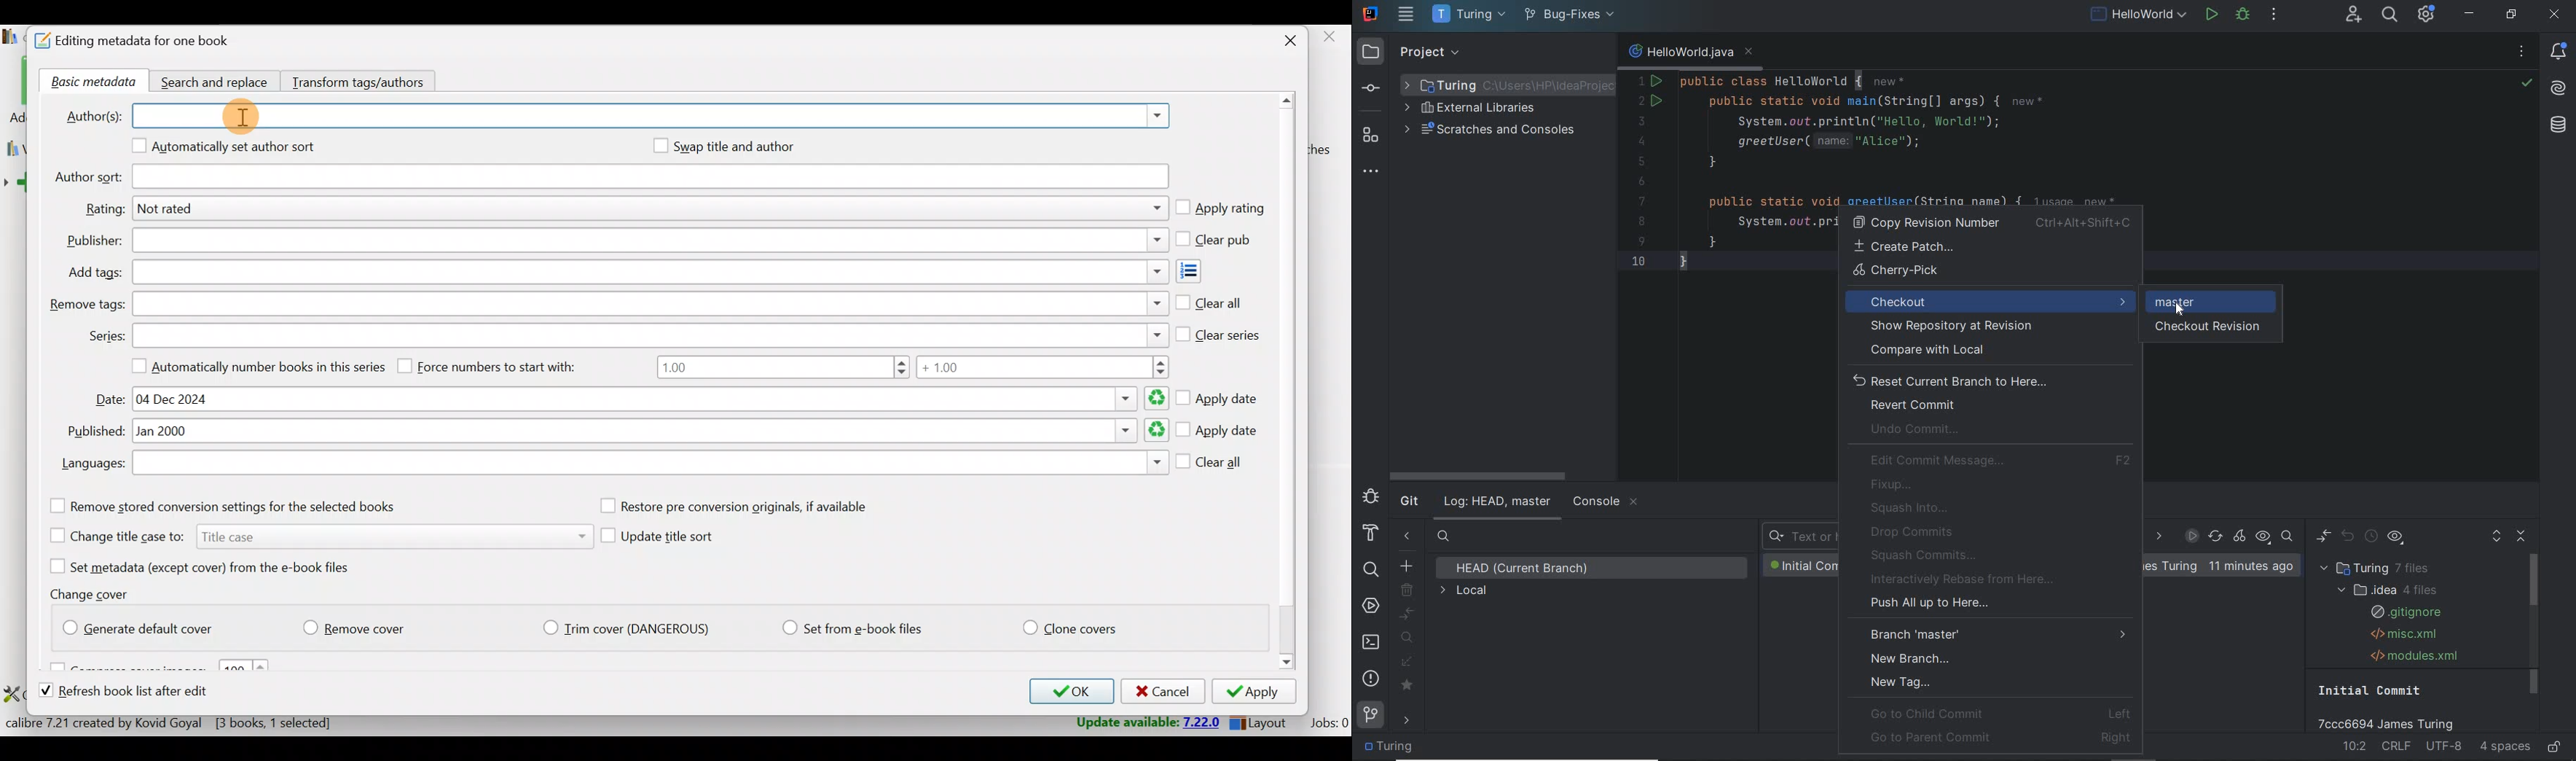  What do you see at coordinates (217, 566) in the screenshot?
I see `Set metadata (except cover) from the e-book files` at bounding box center [217, 566].